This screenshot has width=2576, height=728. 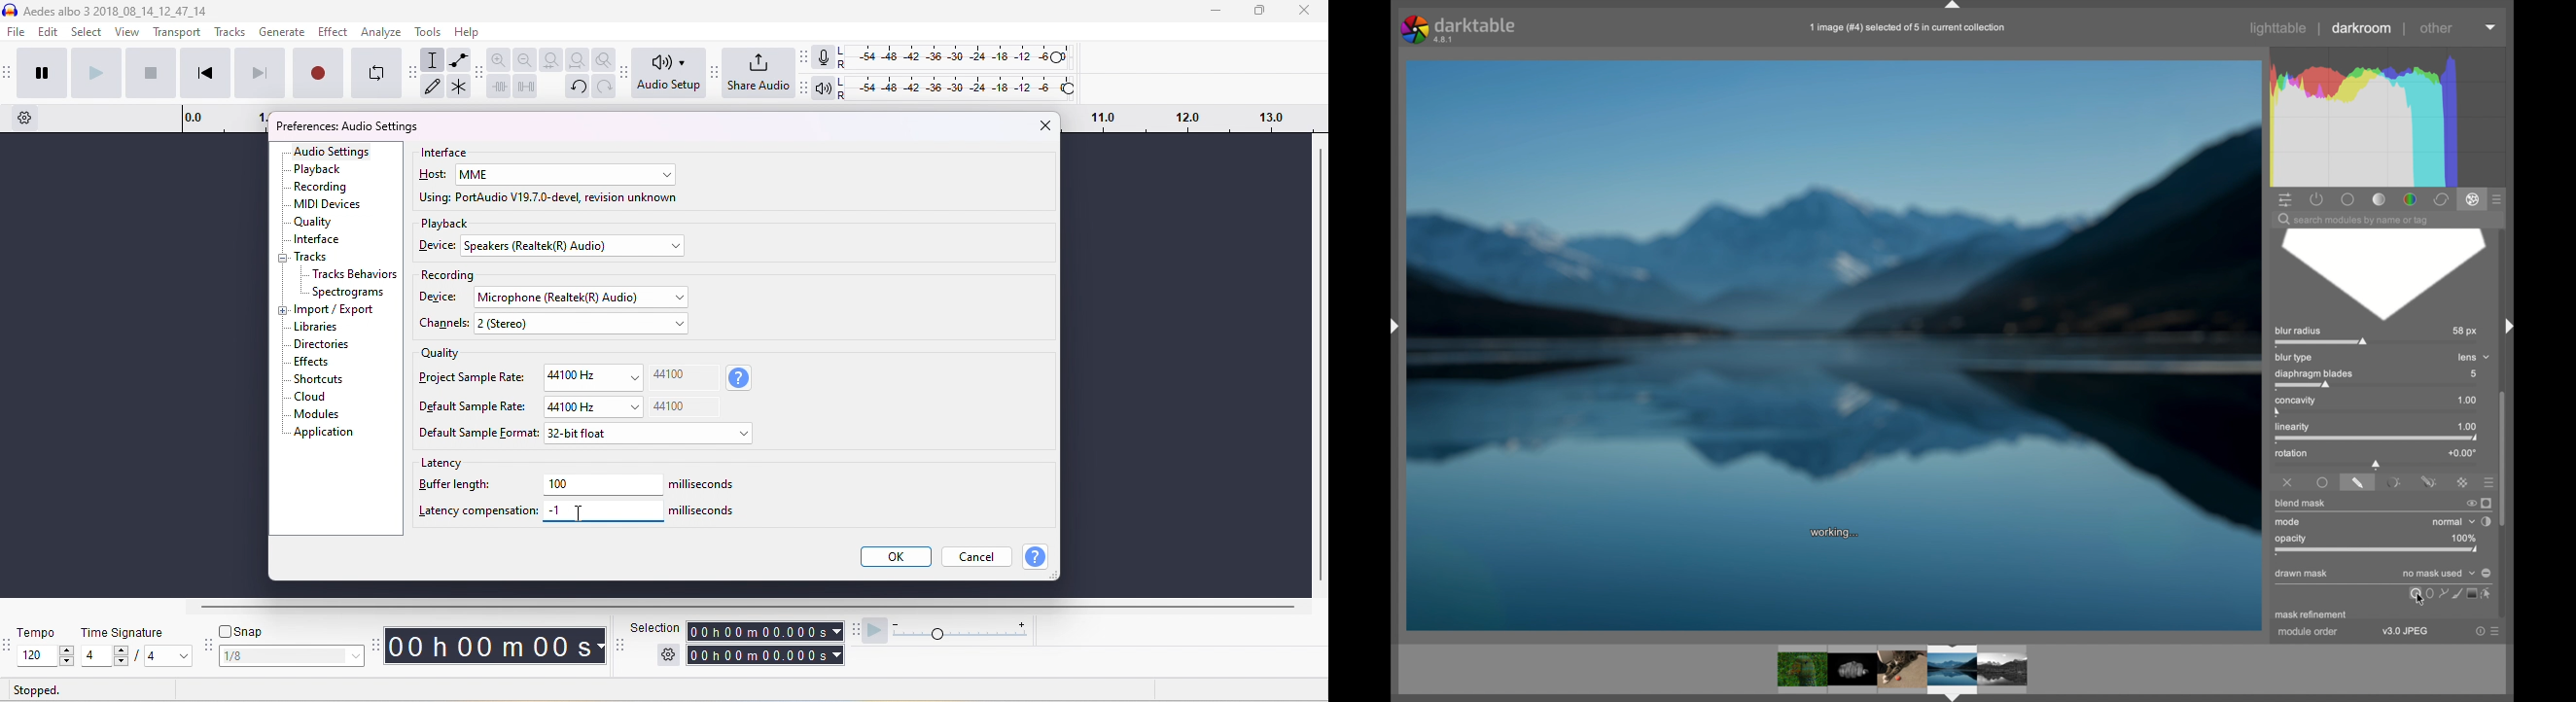 I want to click on typing cursor on latency compensation, so click(x=582, y=514).